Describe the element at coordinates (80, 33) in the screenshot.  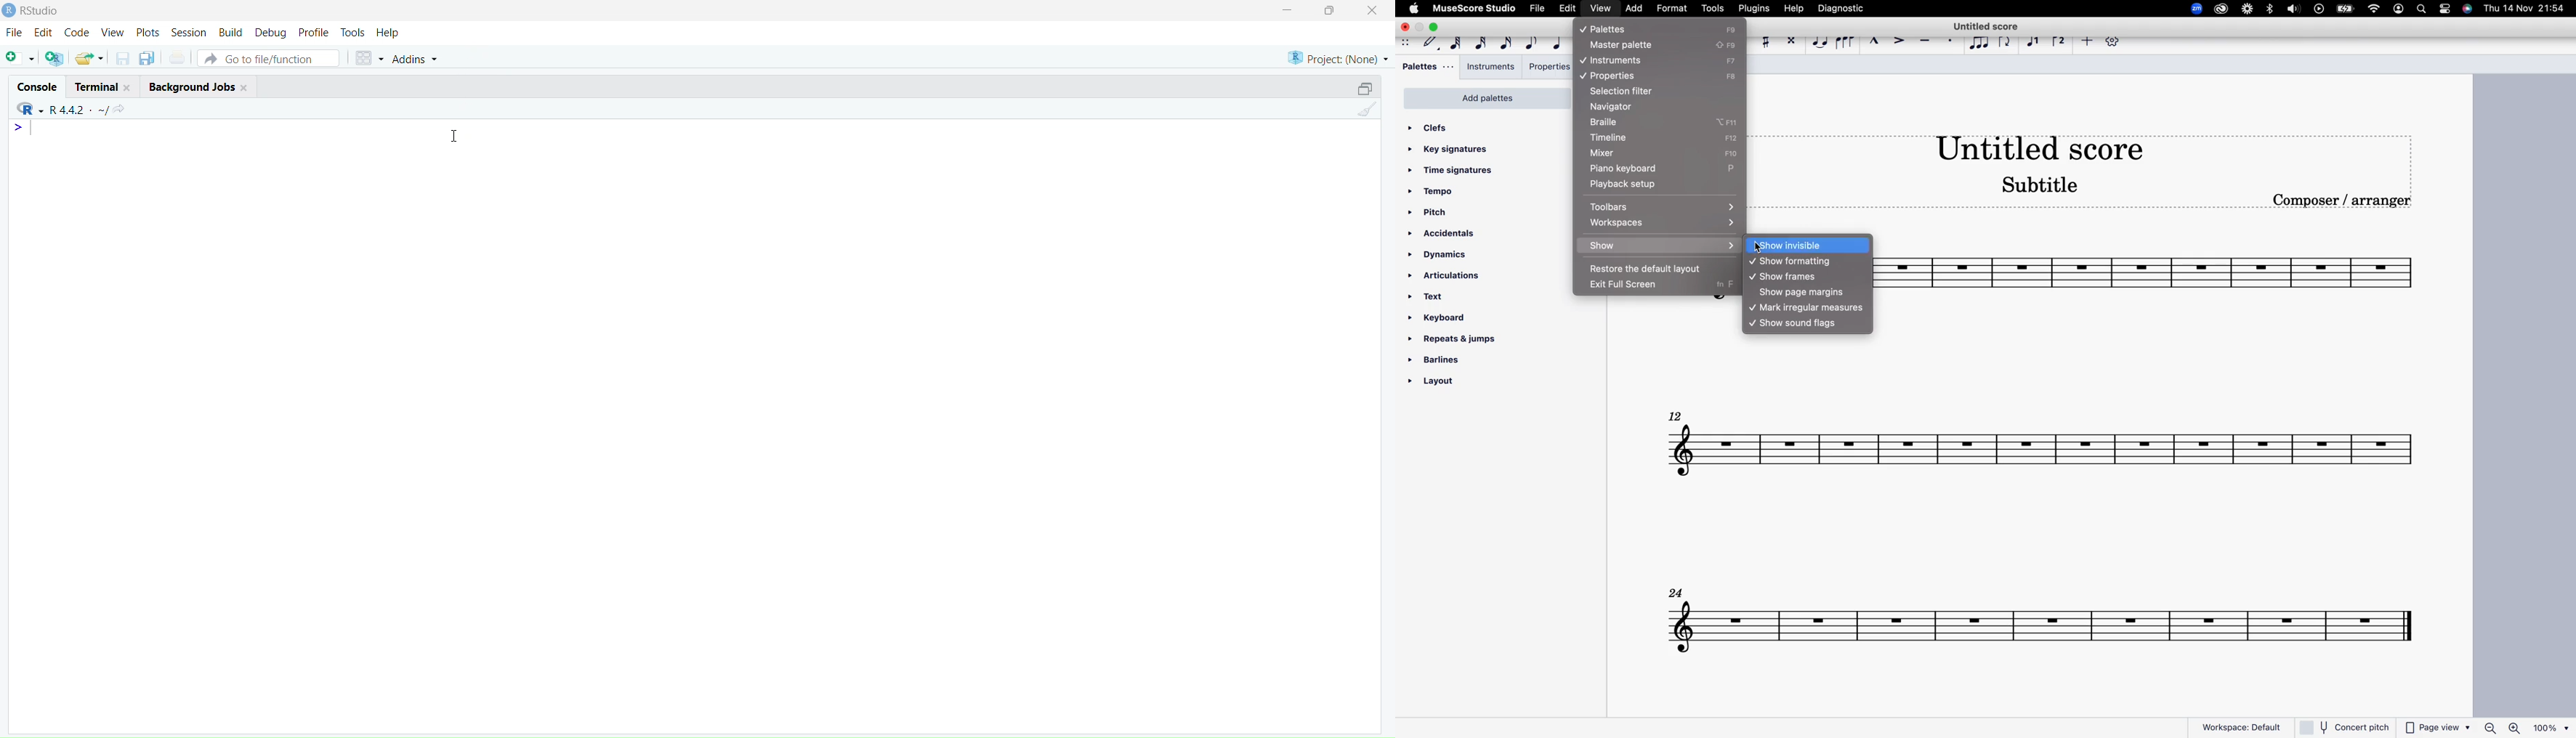
I see `code` at that location.